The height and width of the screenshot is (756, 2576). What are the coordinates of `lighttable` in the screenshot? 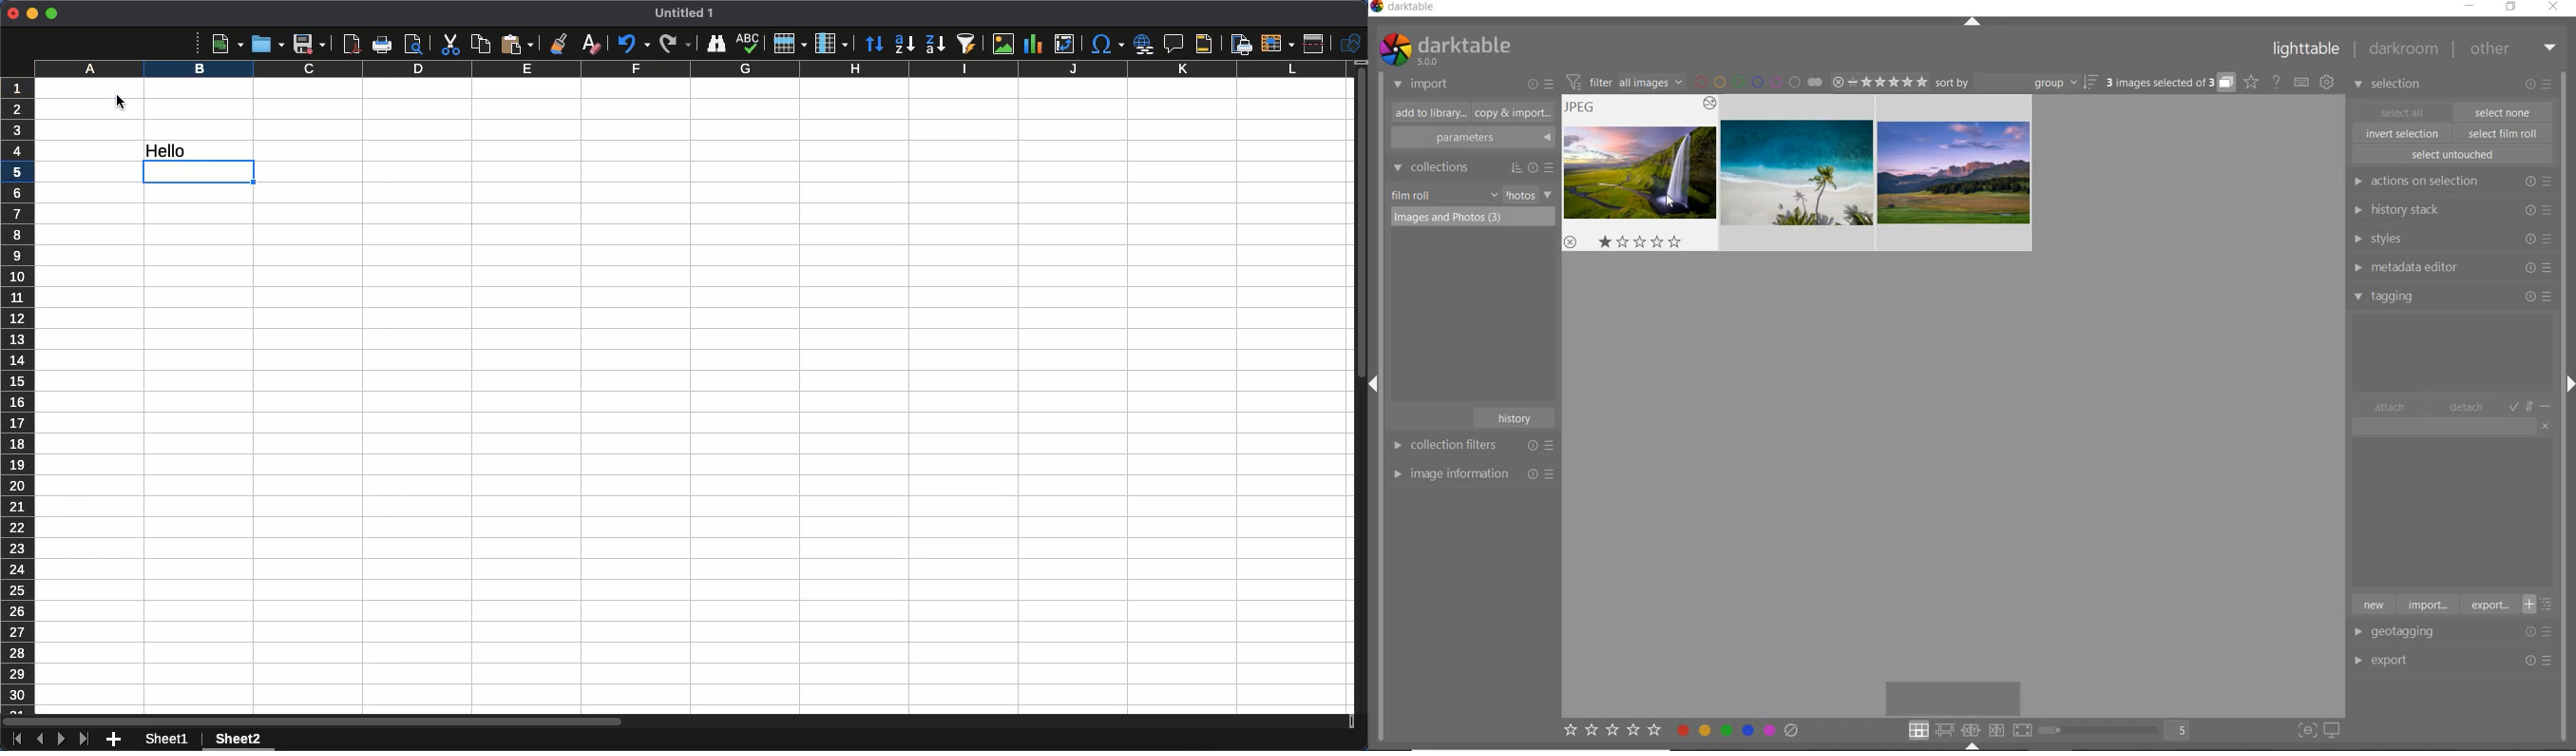 It's located at (2307, 52).